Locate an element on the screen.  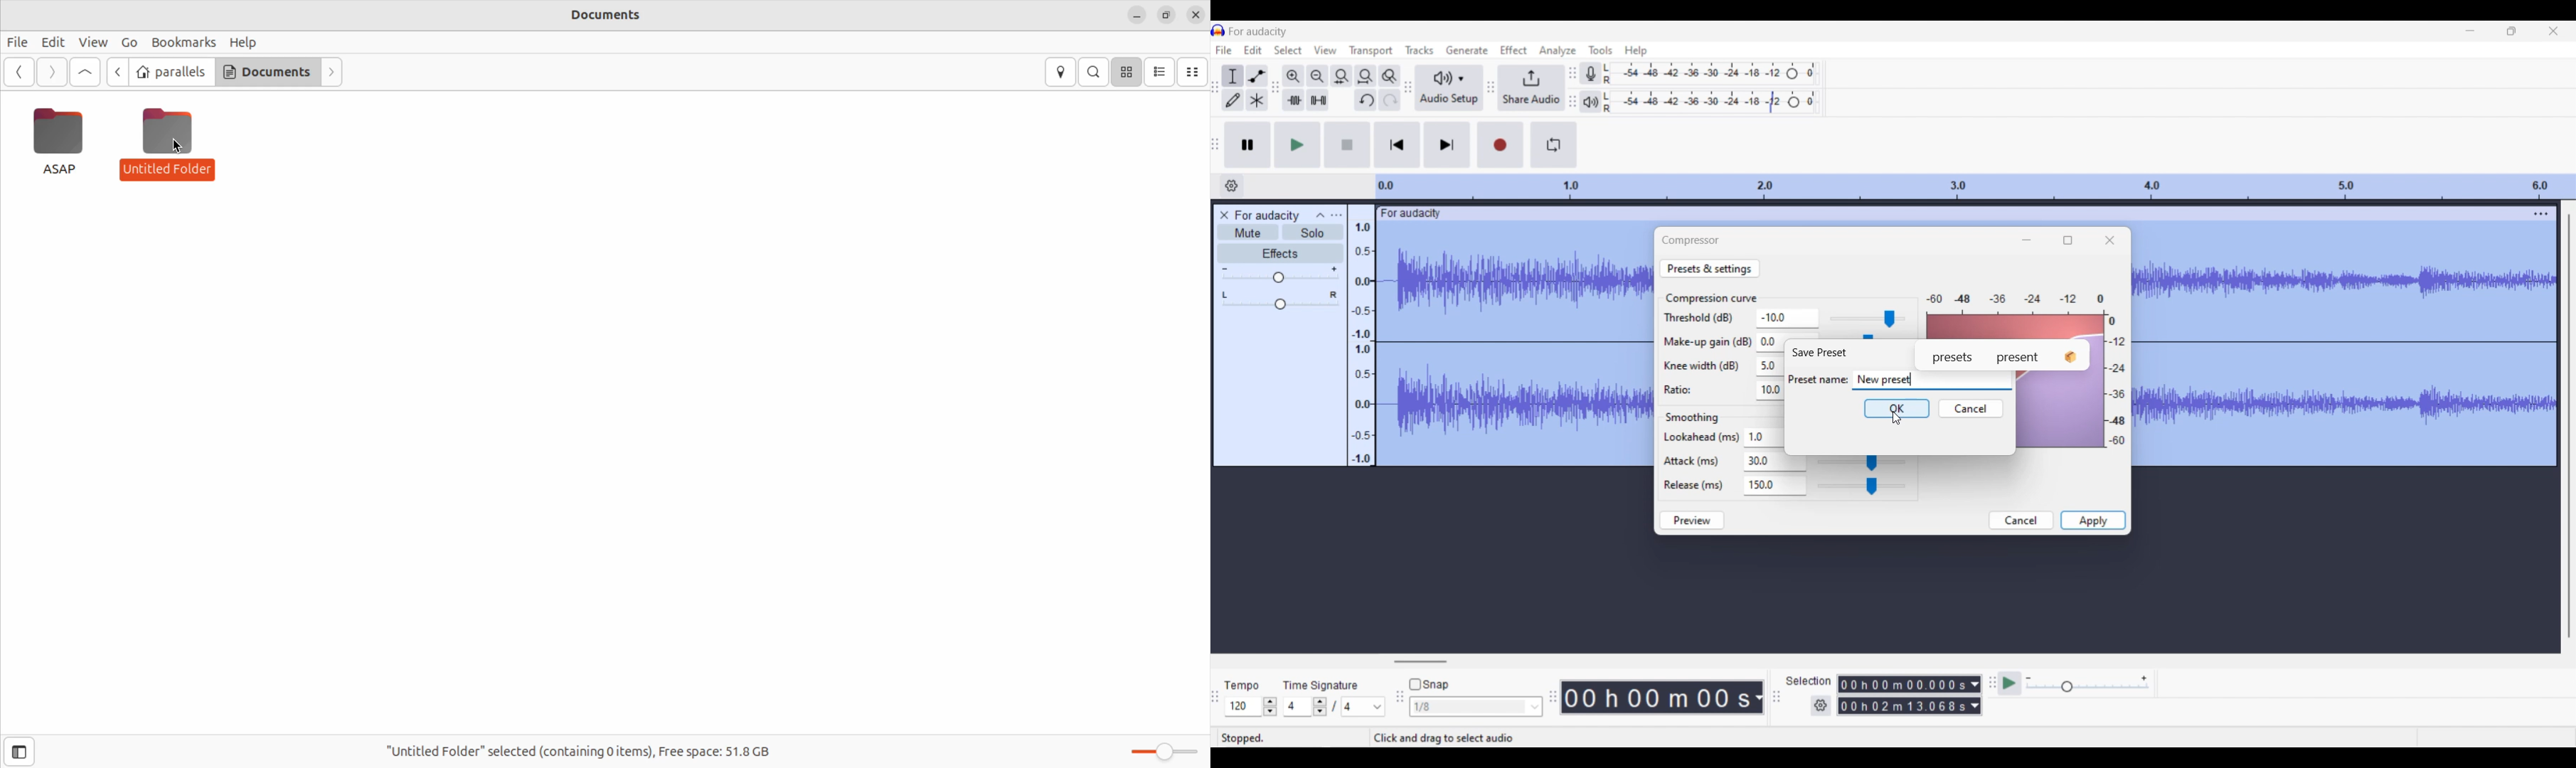
View is located at coordinates (93, 43).